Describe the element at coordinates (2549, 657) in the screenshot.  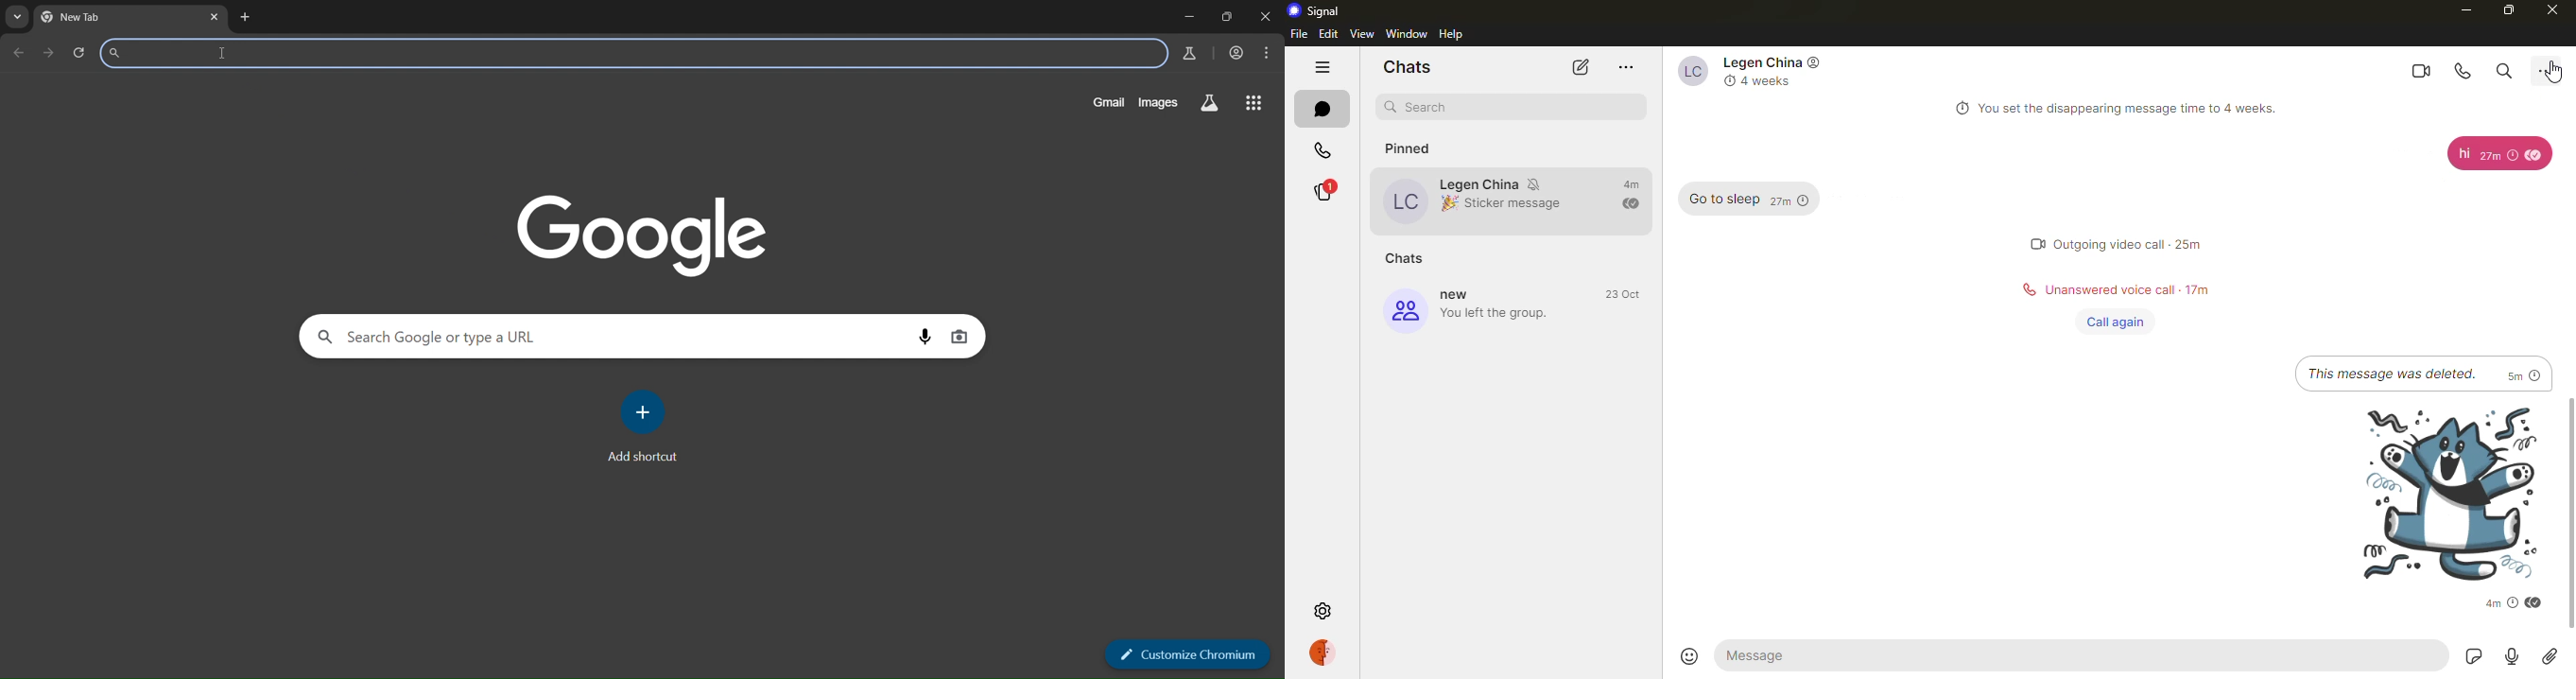
I see `attach` at that location.